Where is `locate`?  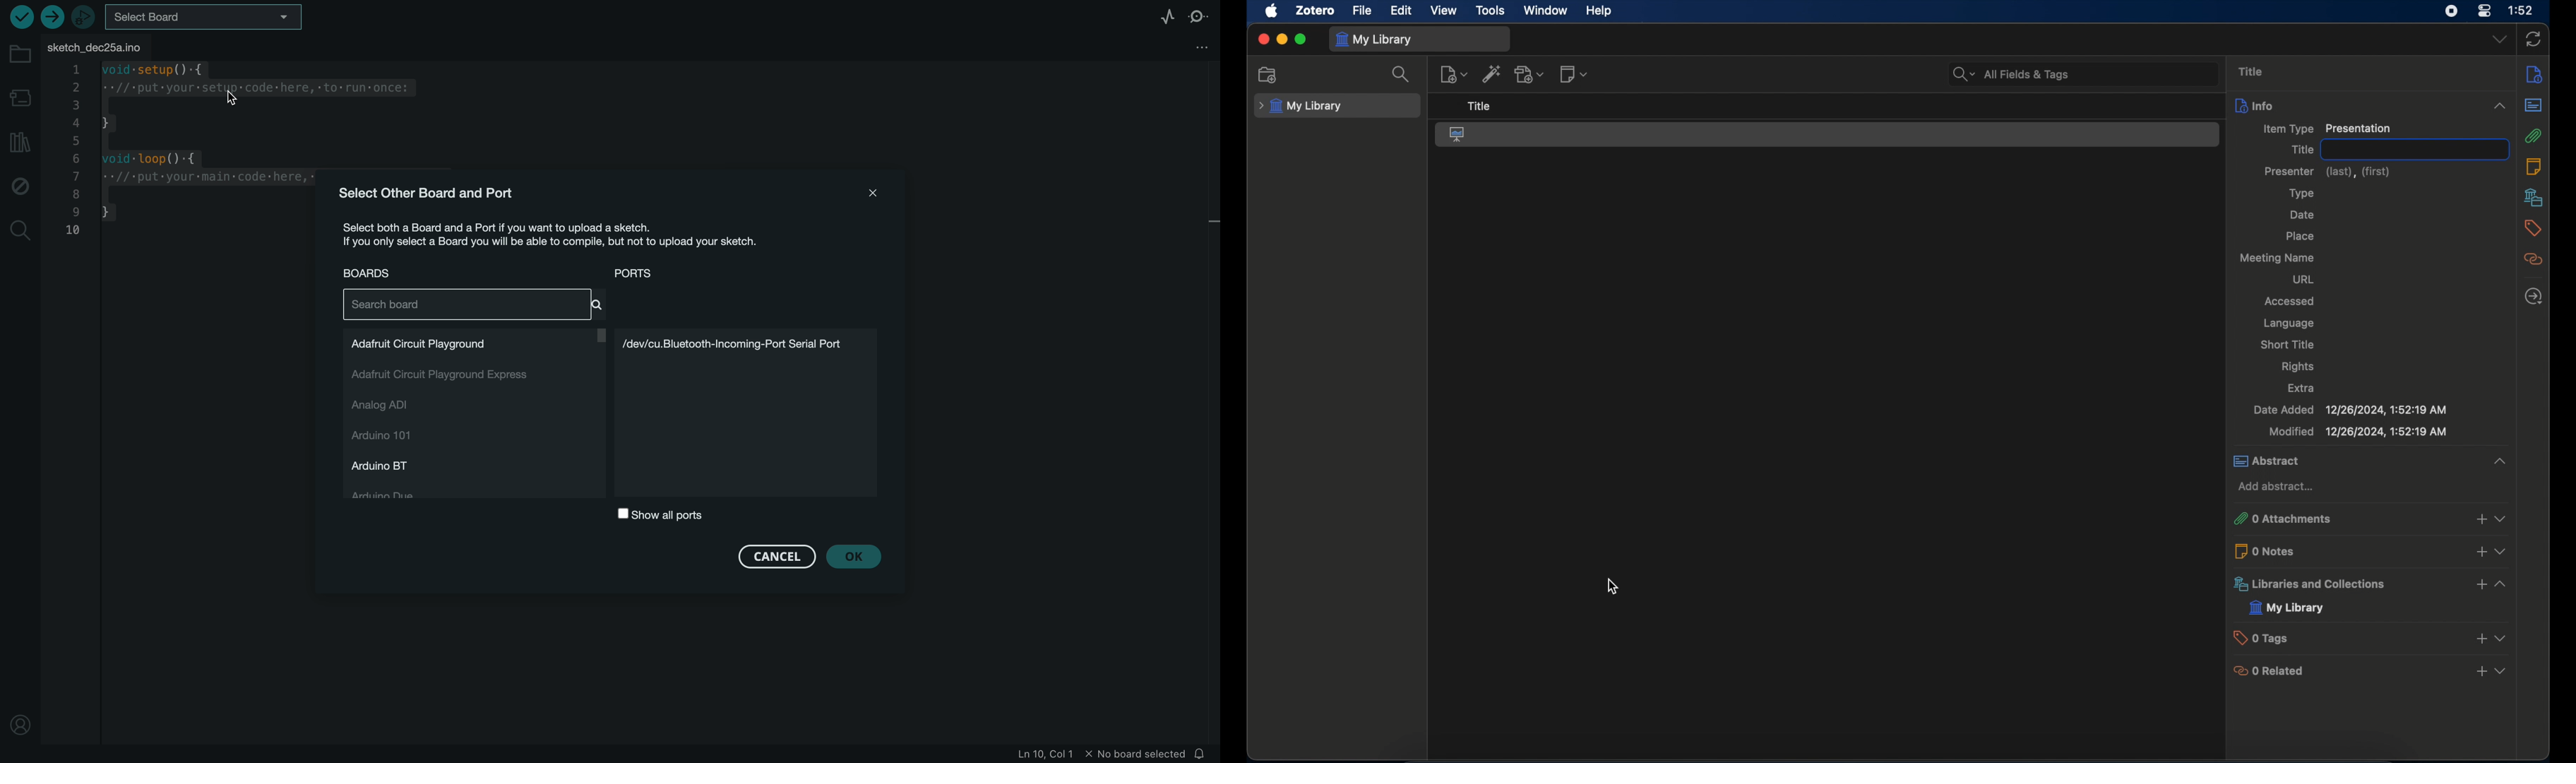
locate is located at coordinates (2534, 297).